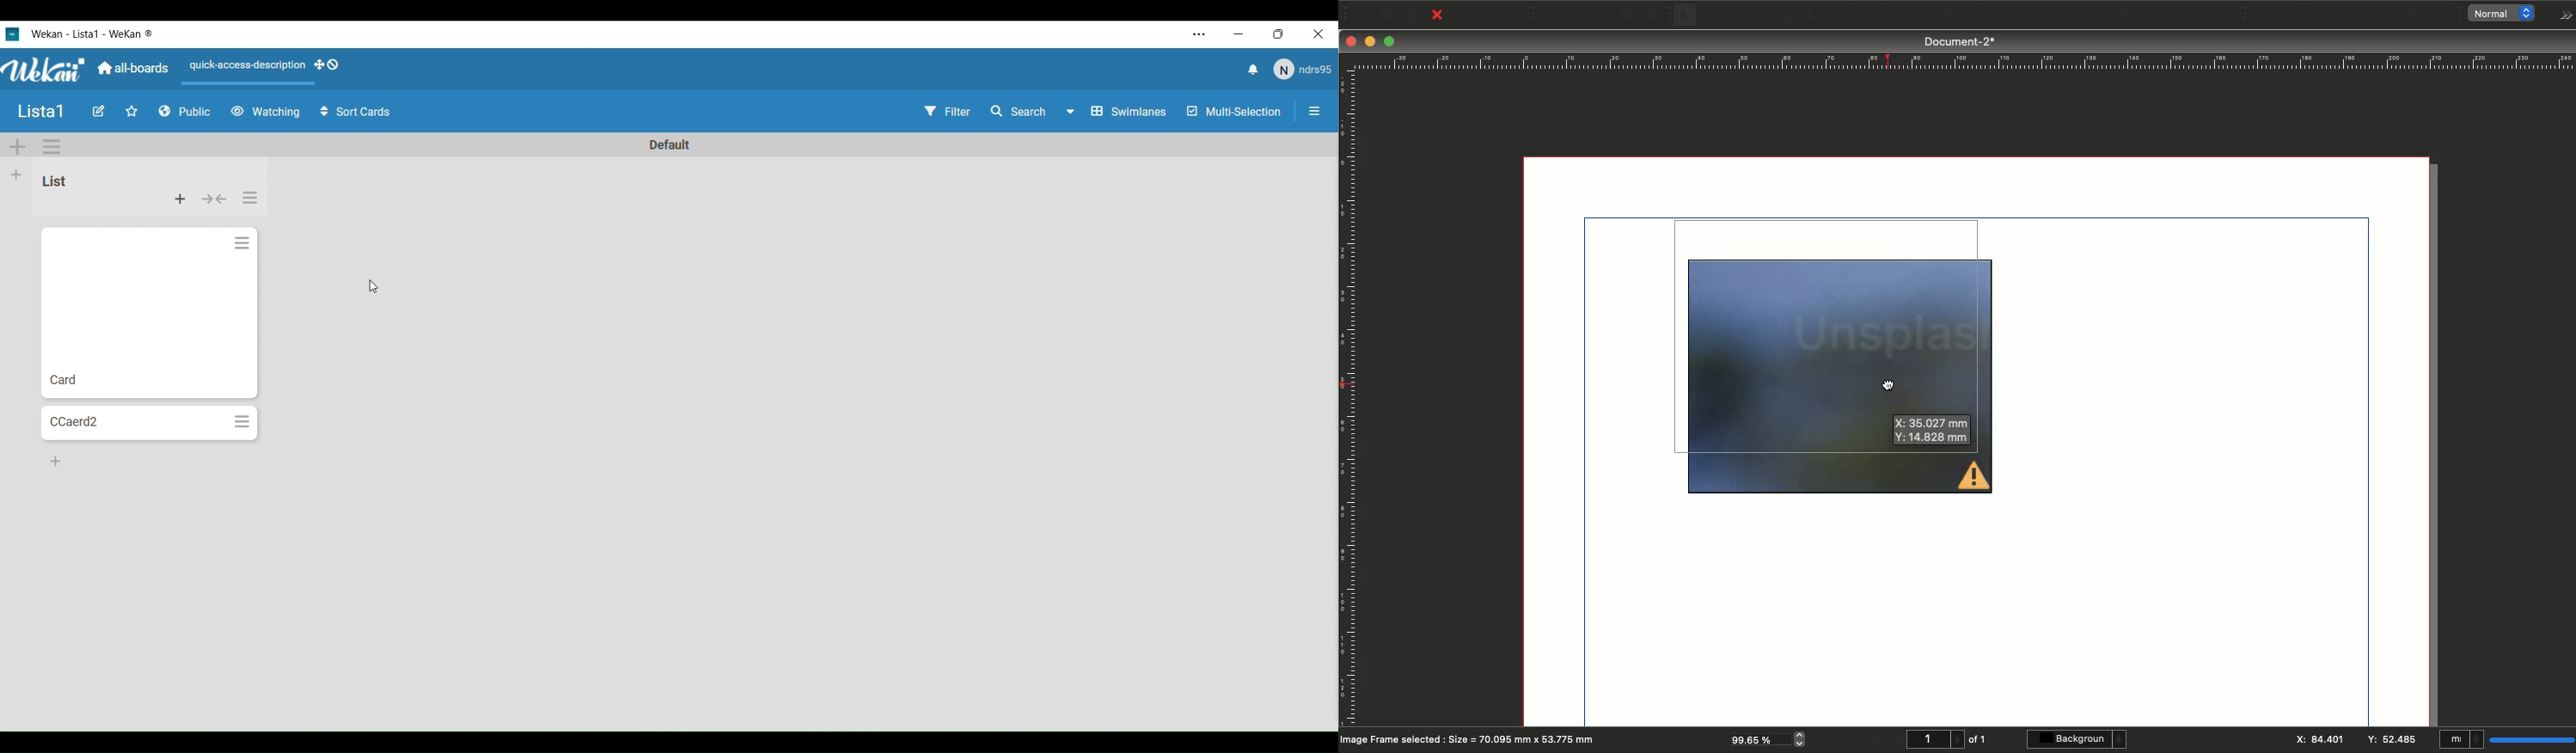  Describe the element at coordinates (252, 197) in the screenshot. I see `Settings` at that location.